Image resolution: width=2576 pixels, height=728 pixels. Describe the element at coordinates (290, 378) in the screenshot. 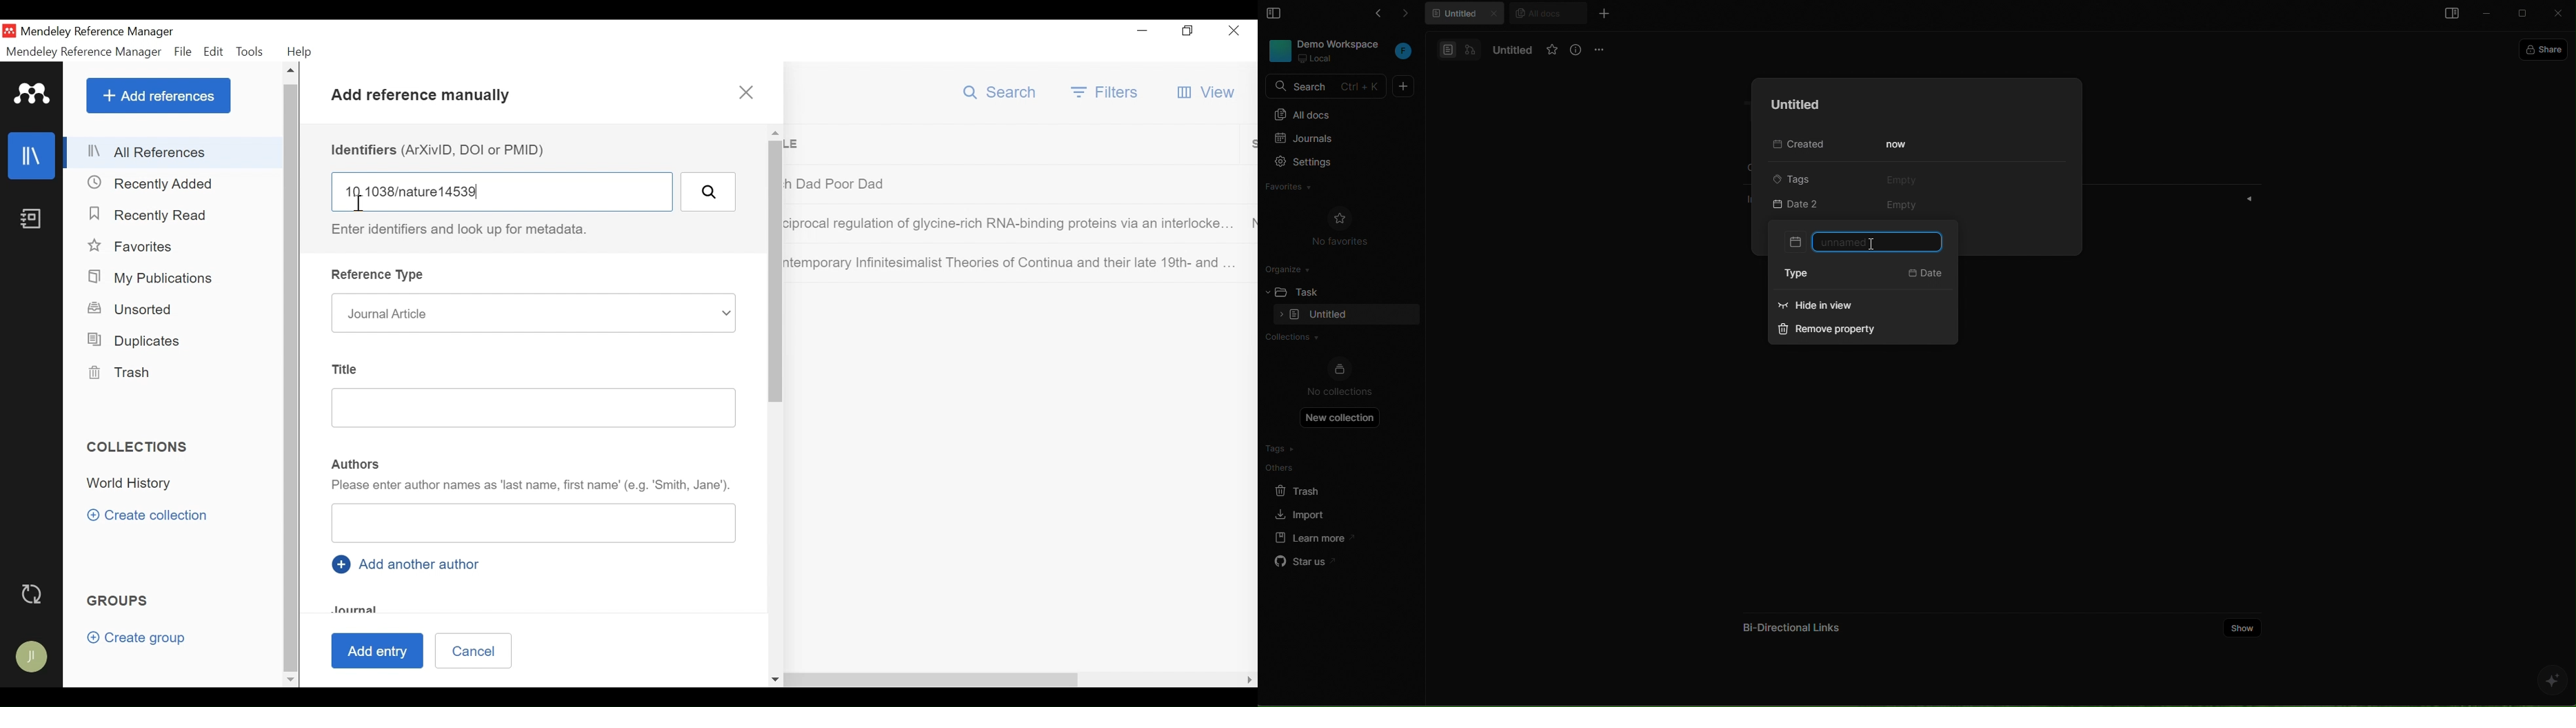

I see `Vertical Scroll bar` at that location.